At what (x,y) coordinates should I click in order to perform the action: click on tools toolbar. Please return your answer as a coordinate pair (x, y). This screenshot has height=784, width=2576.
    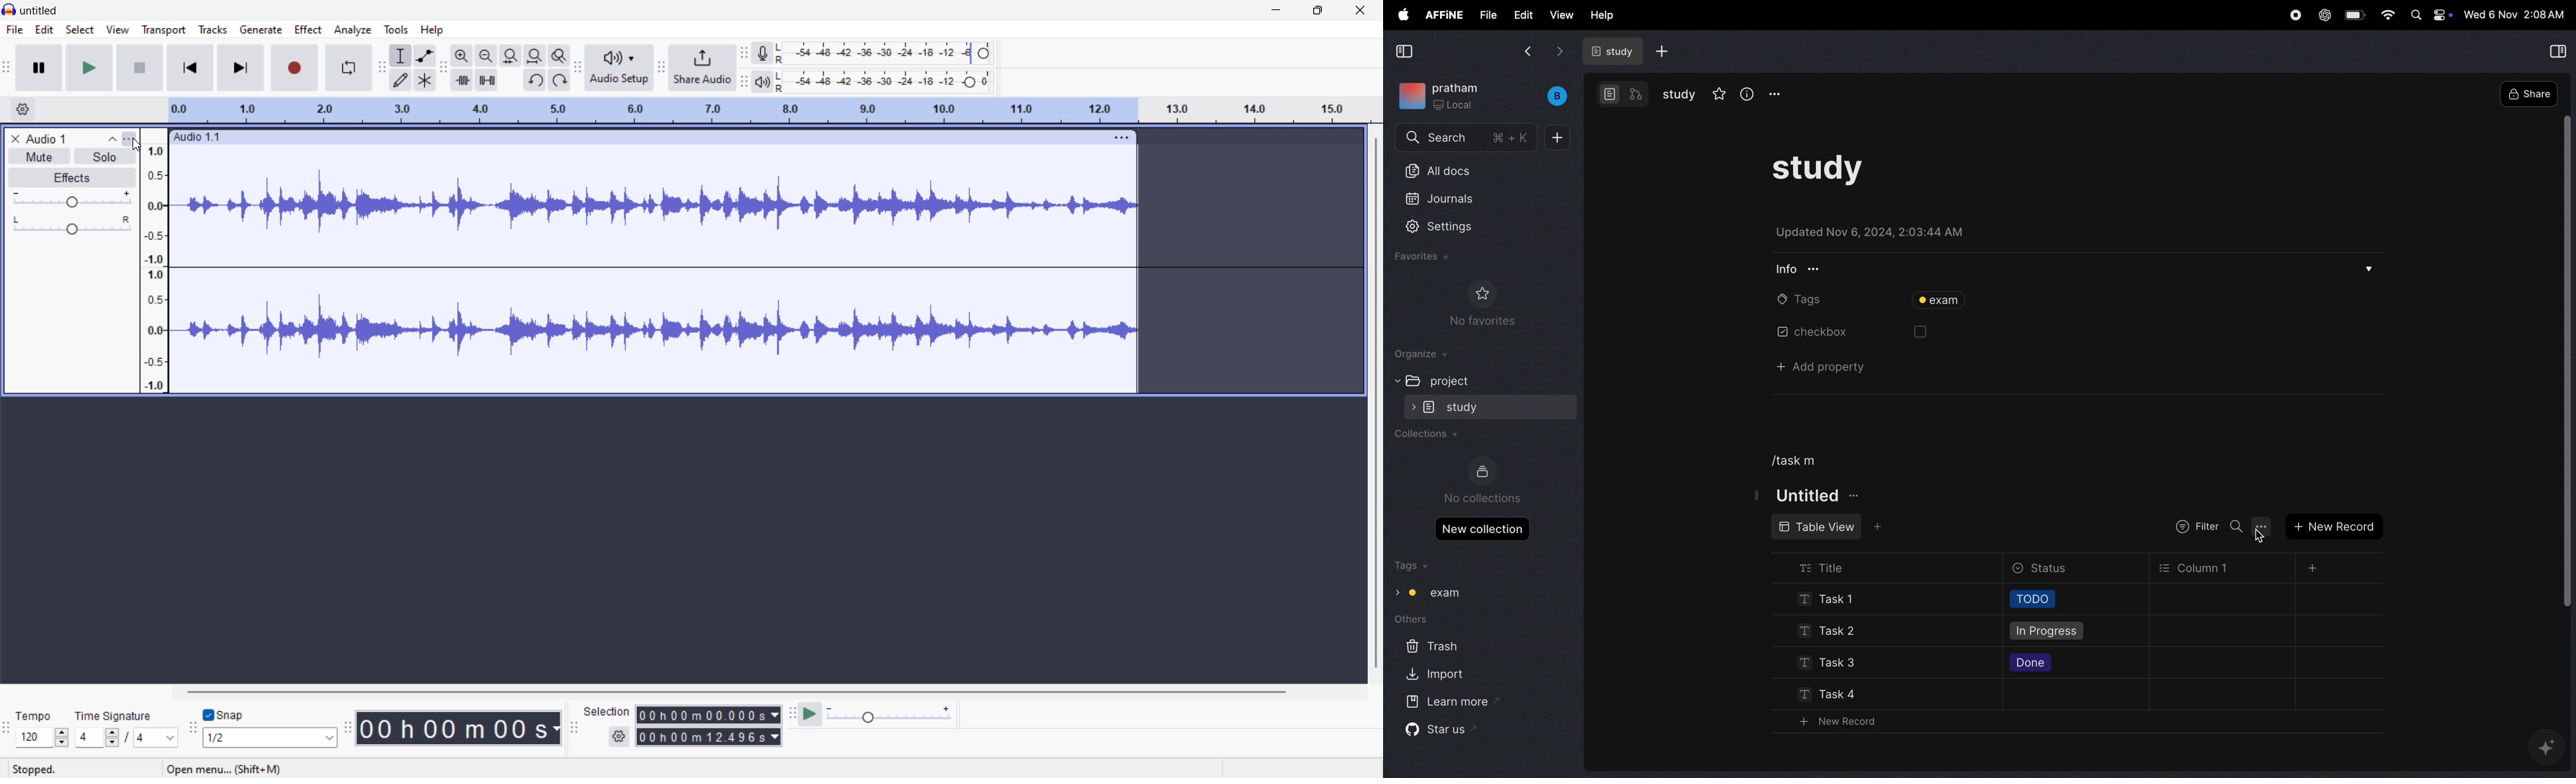
    Looking at the image, I should click on (382, 68).